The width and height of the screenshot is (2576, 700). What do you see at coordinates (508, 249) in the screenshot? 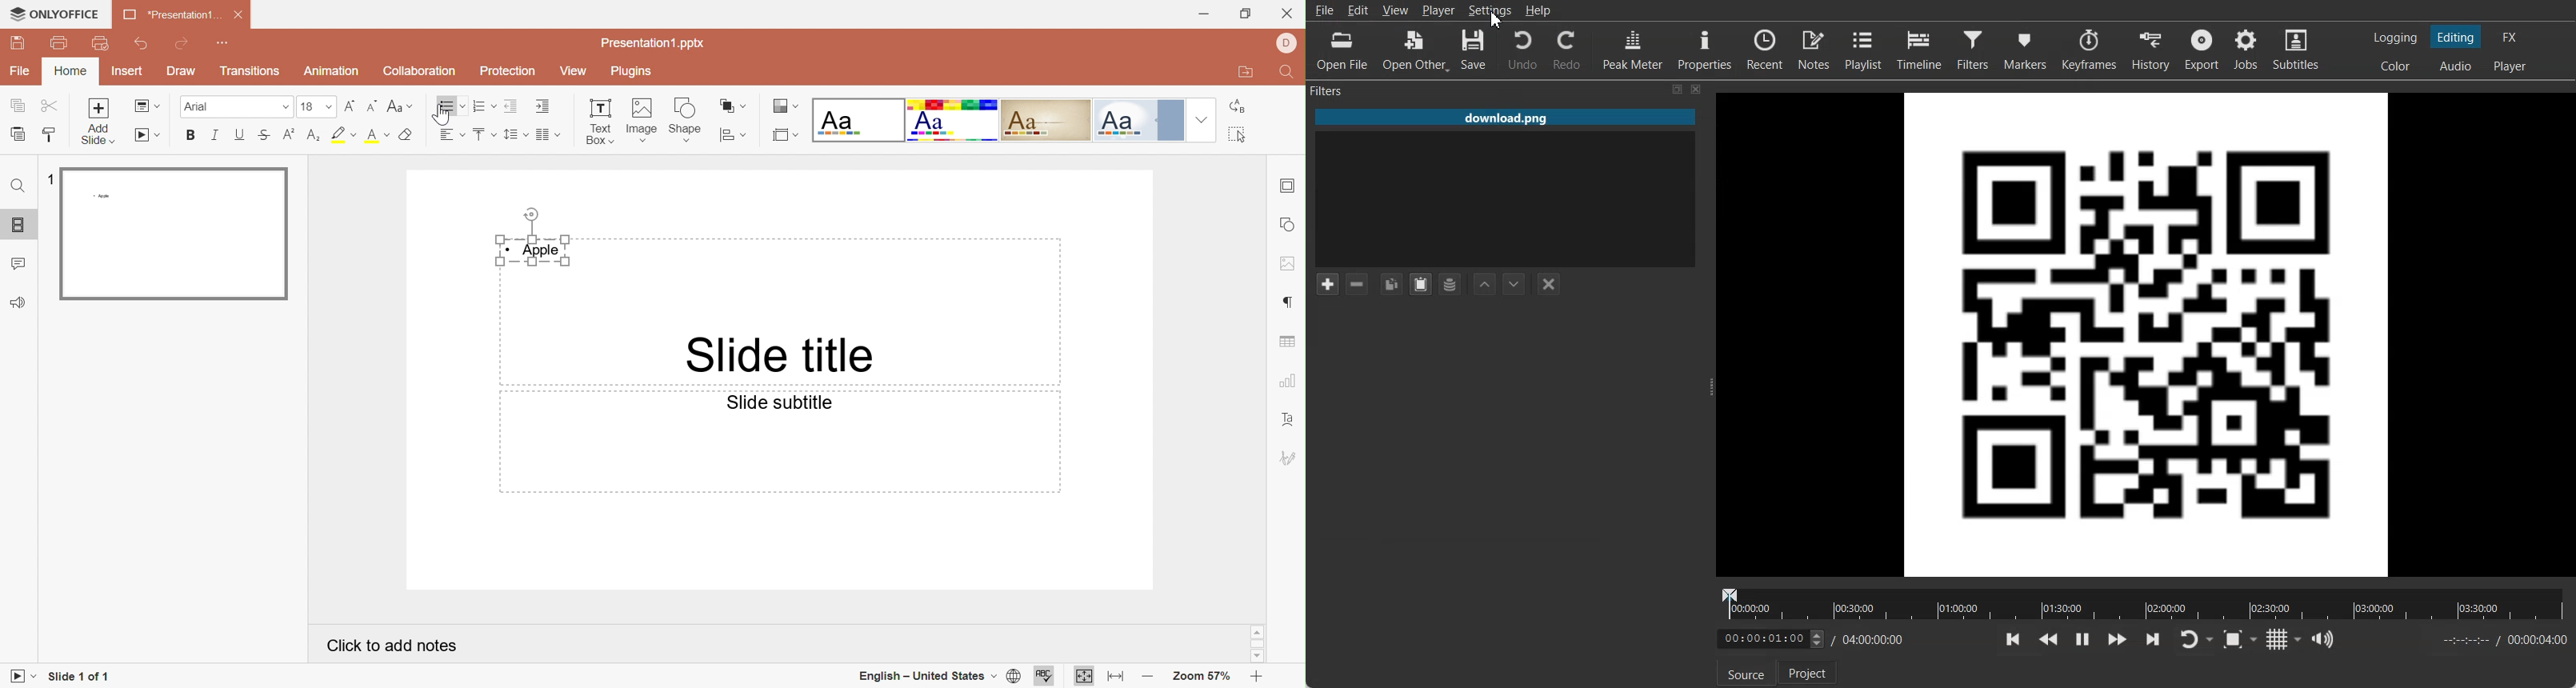
I see `Bullet` at bounding box center [508, 249].